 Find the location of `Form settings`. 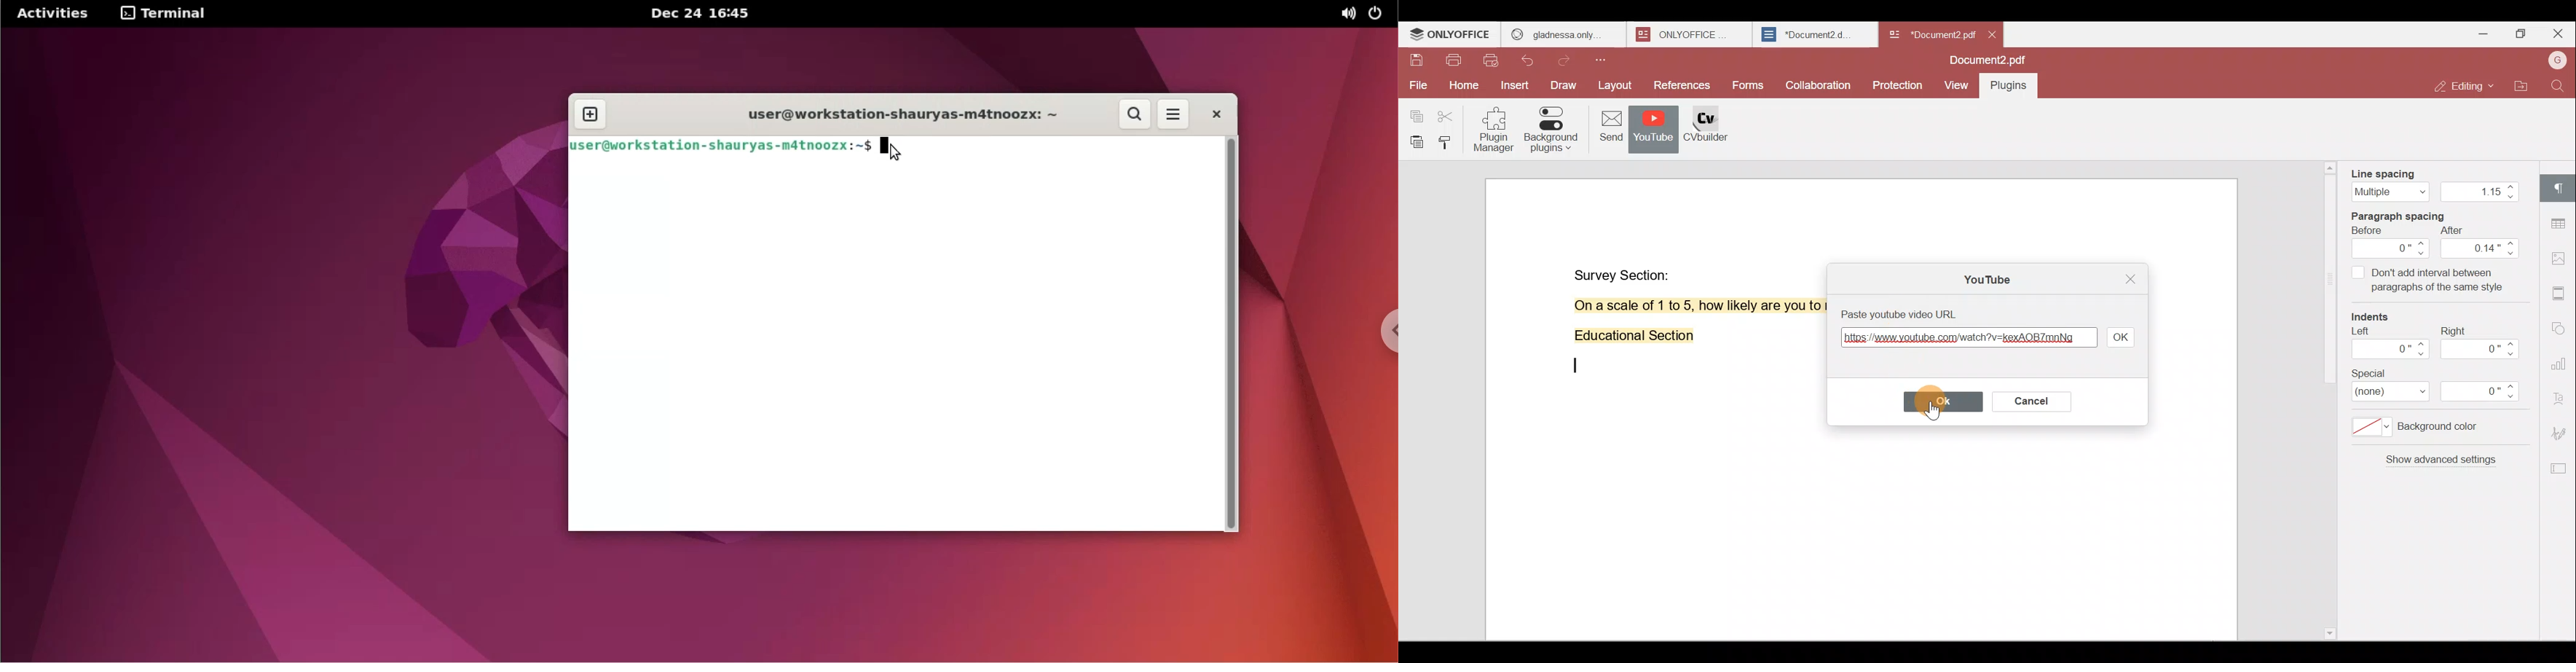

Form settings is located at coordinates (2555, 468).